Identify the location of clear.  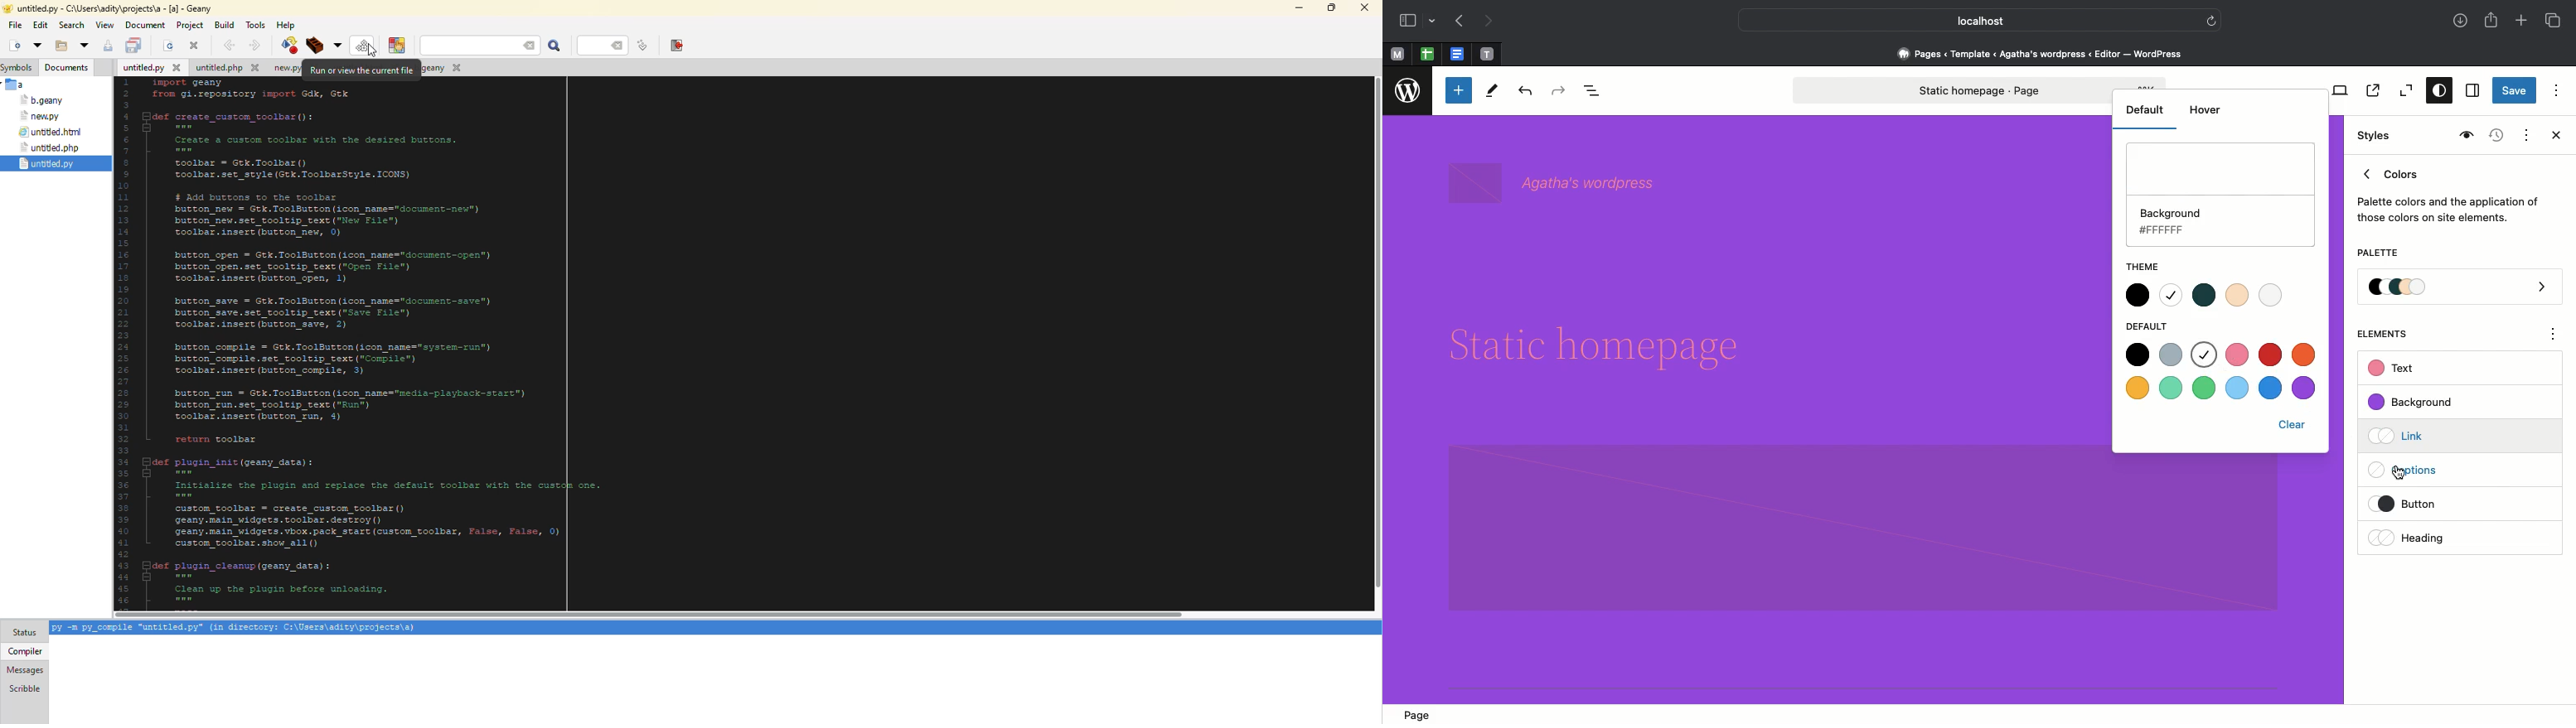
(2293, 426).